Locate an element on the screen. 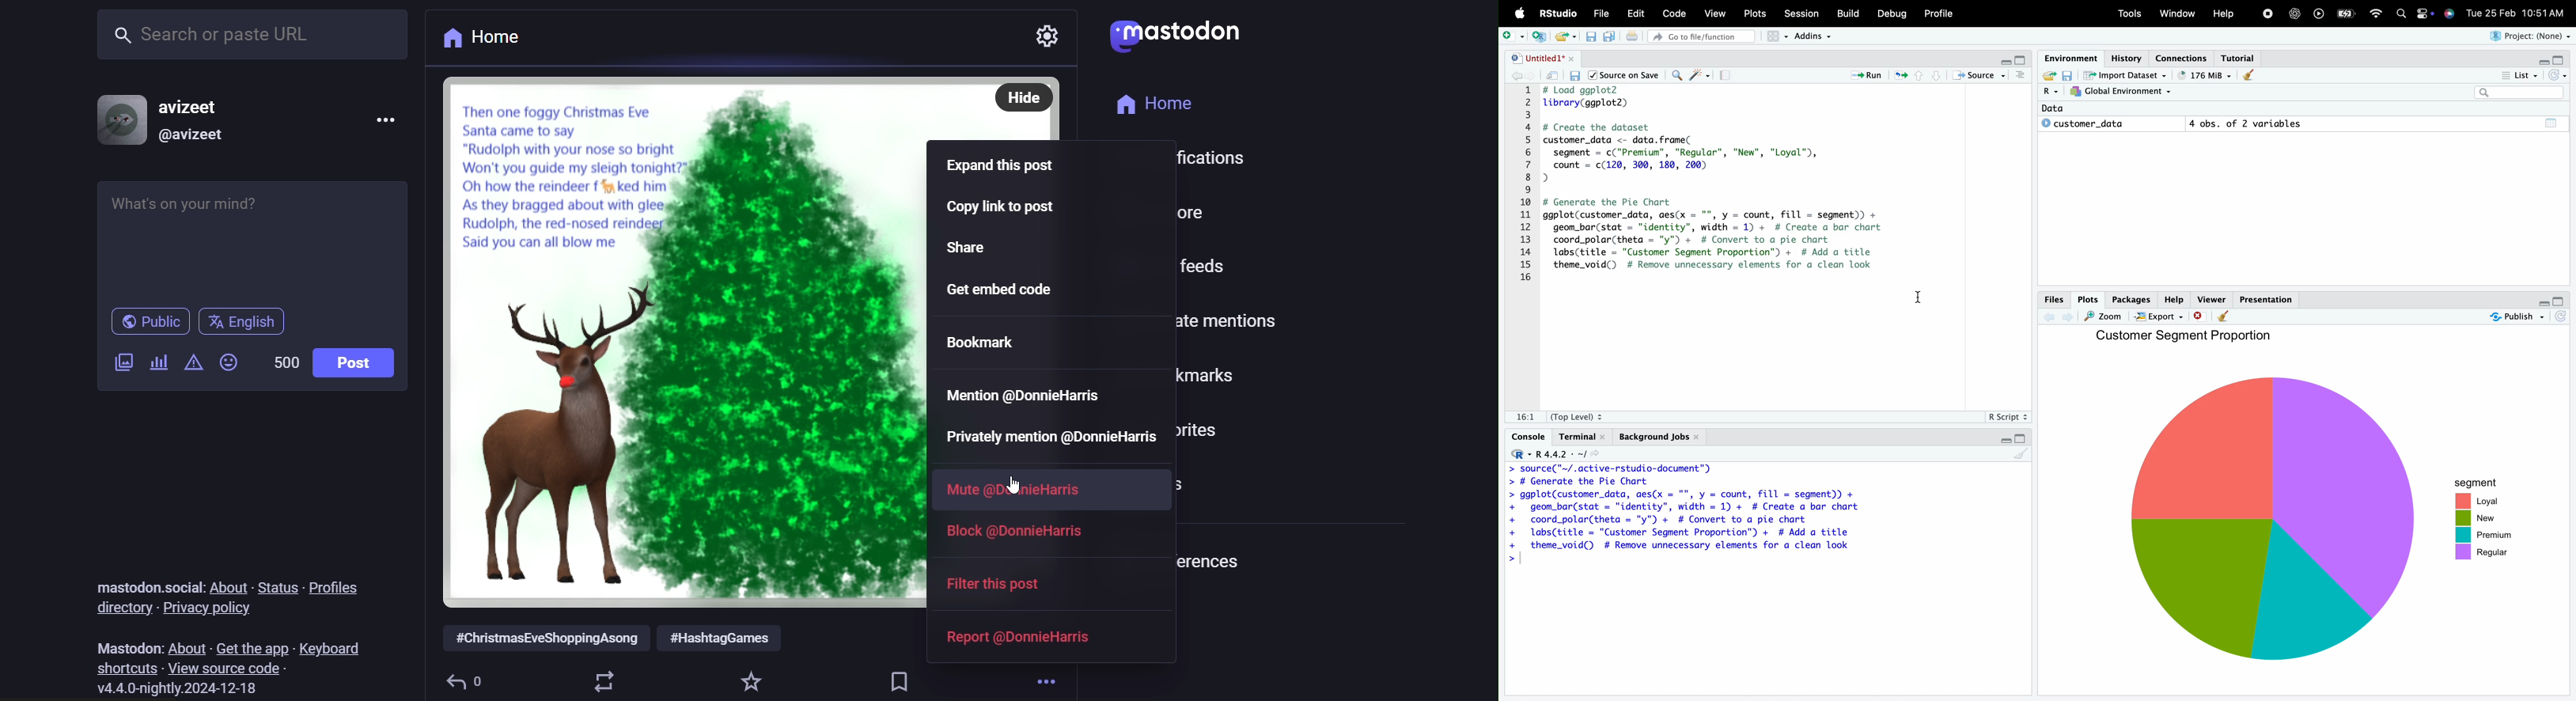 The image size is (2576, 728). Environment is located at coordinates (2069, 56).